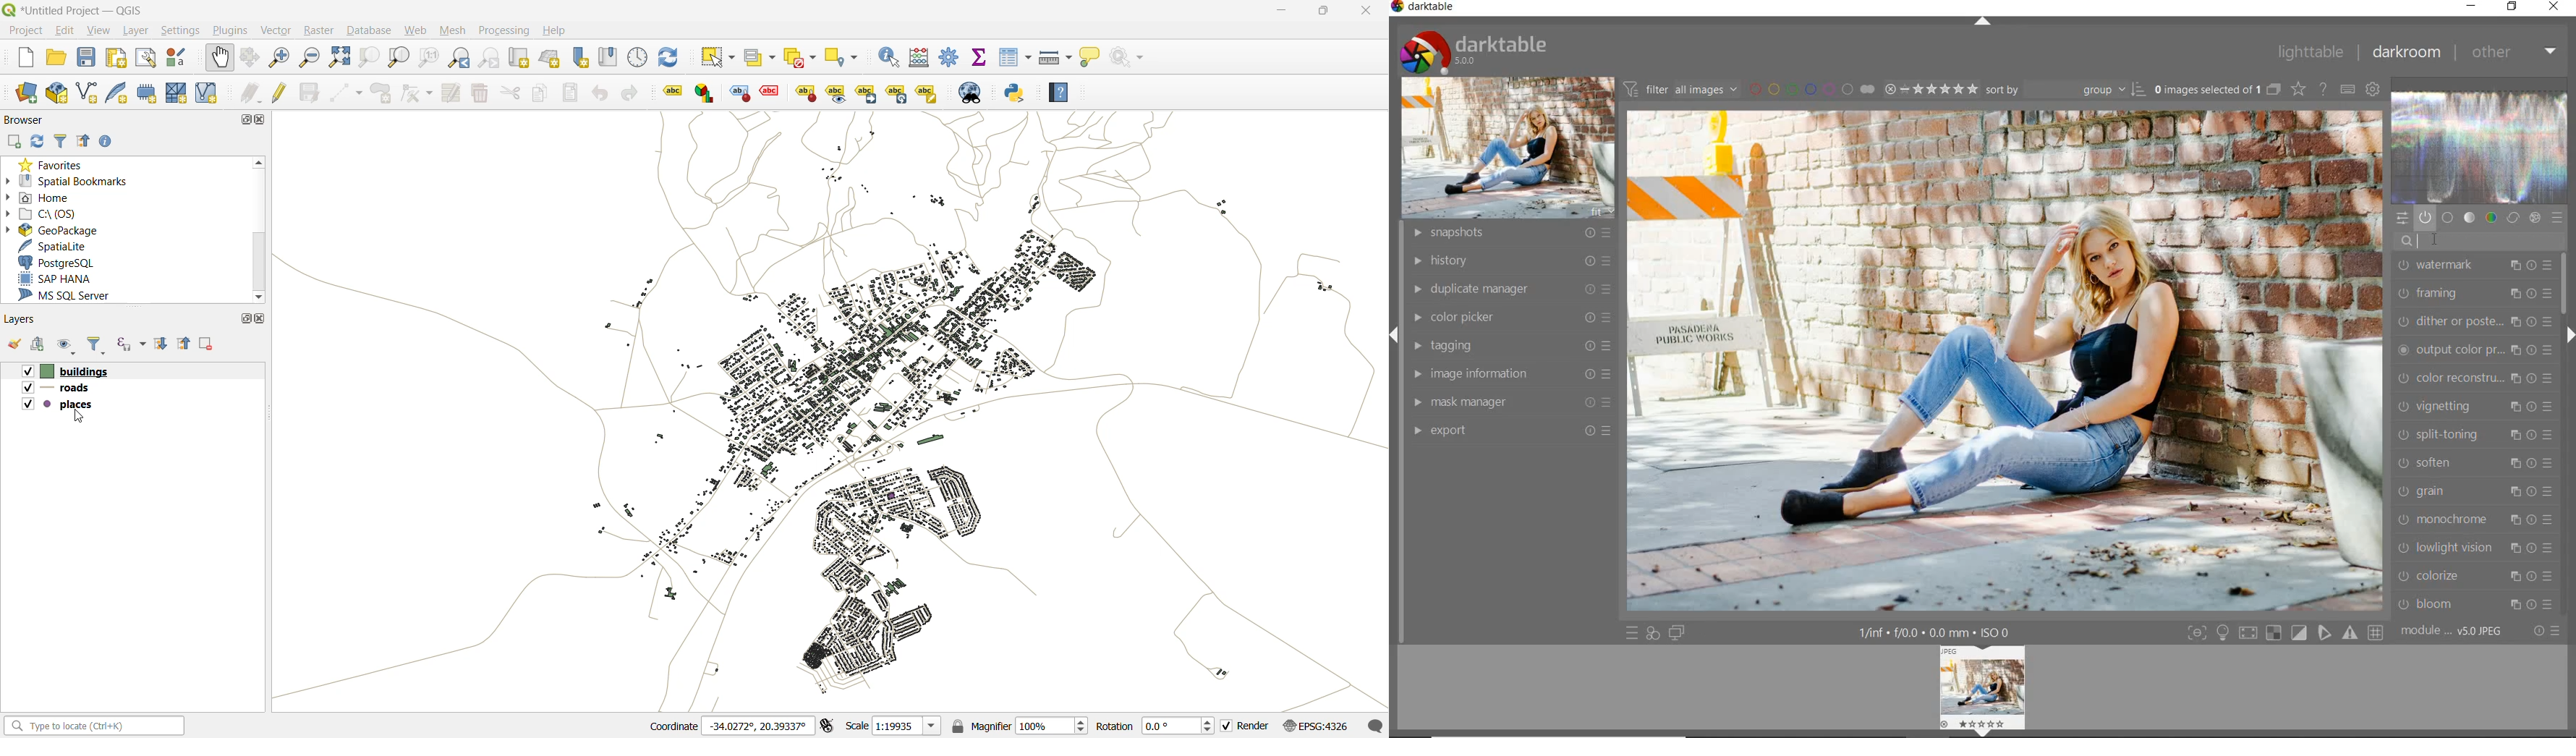  I want to click on cursor, so click(79, 416).